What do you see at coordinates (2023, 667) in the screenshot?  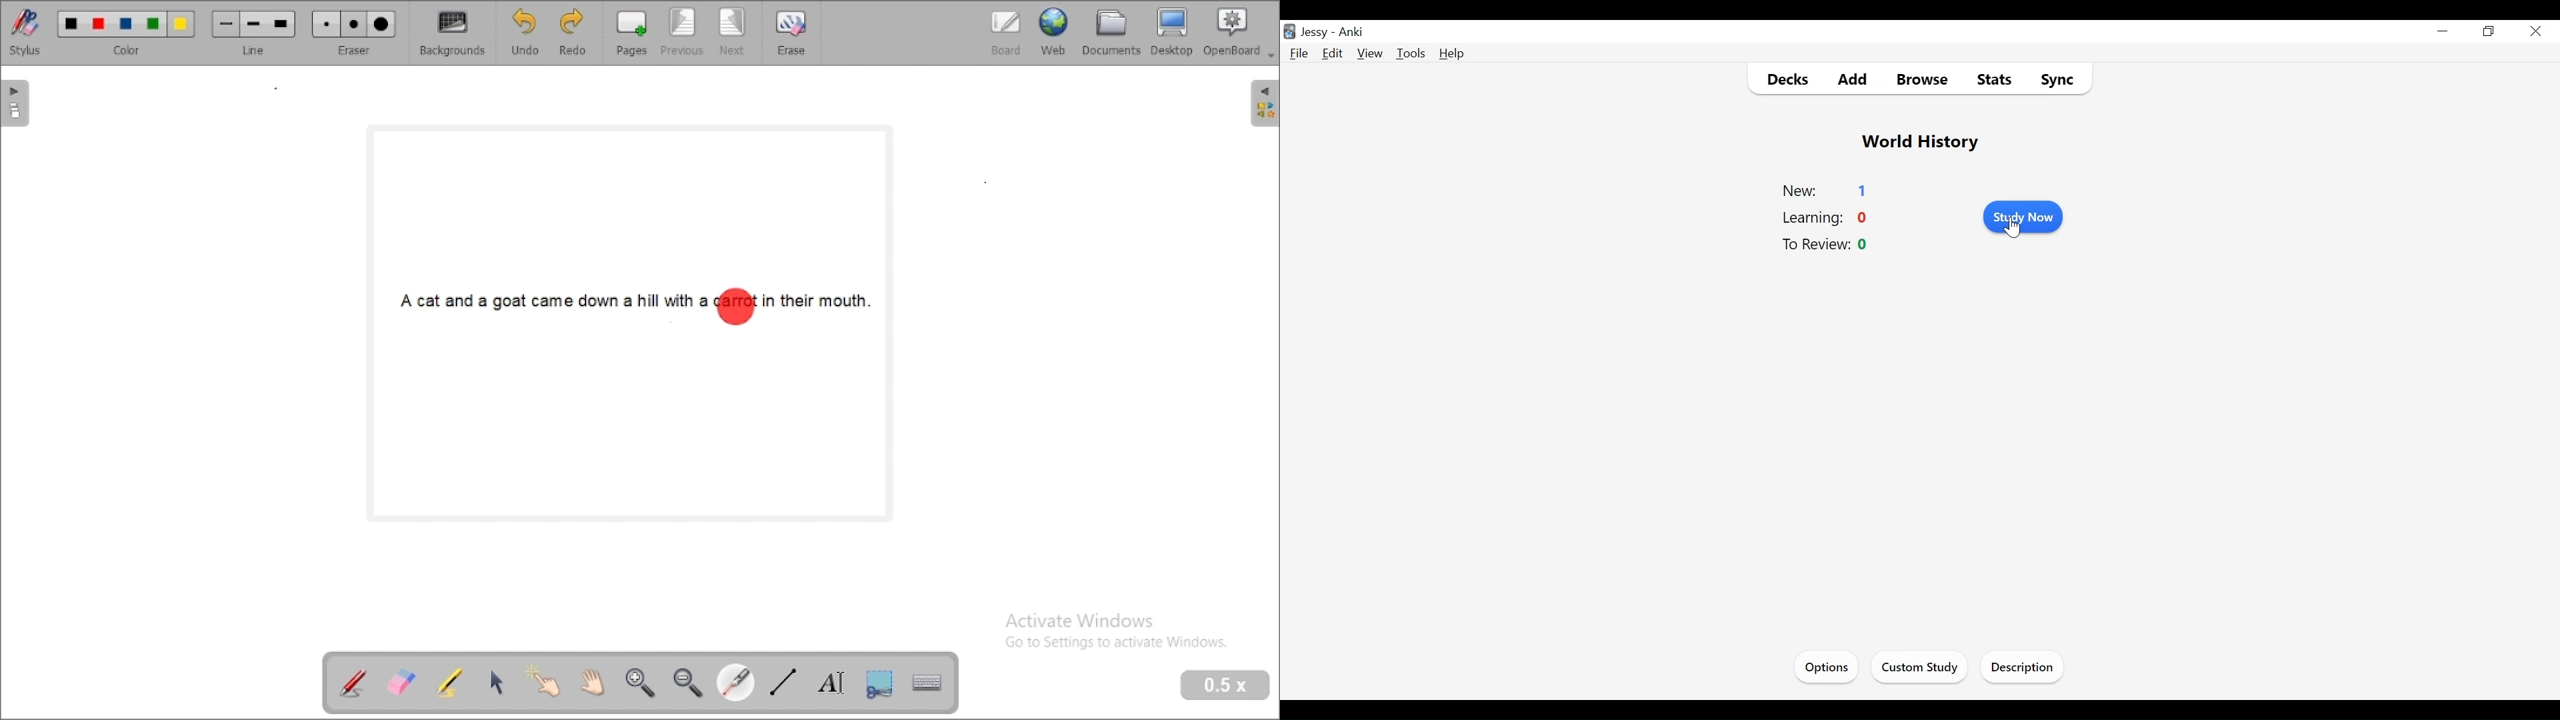 I see `Description ` at bounding box center [2023, 667].